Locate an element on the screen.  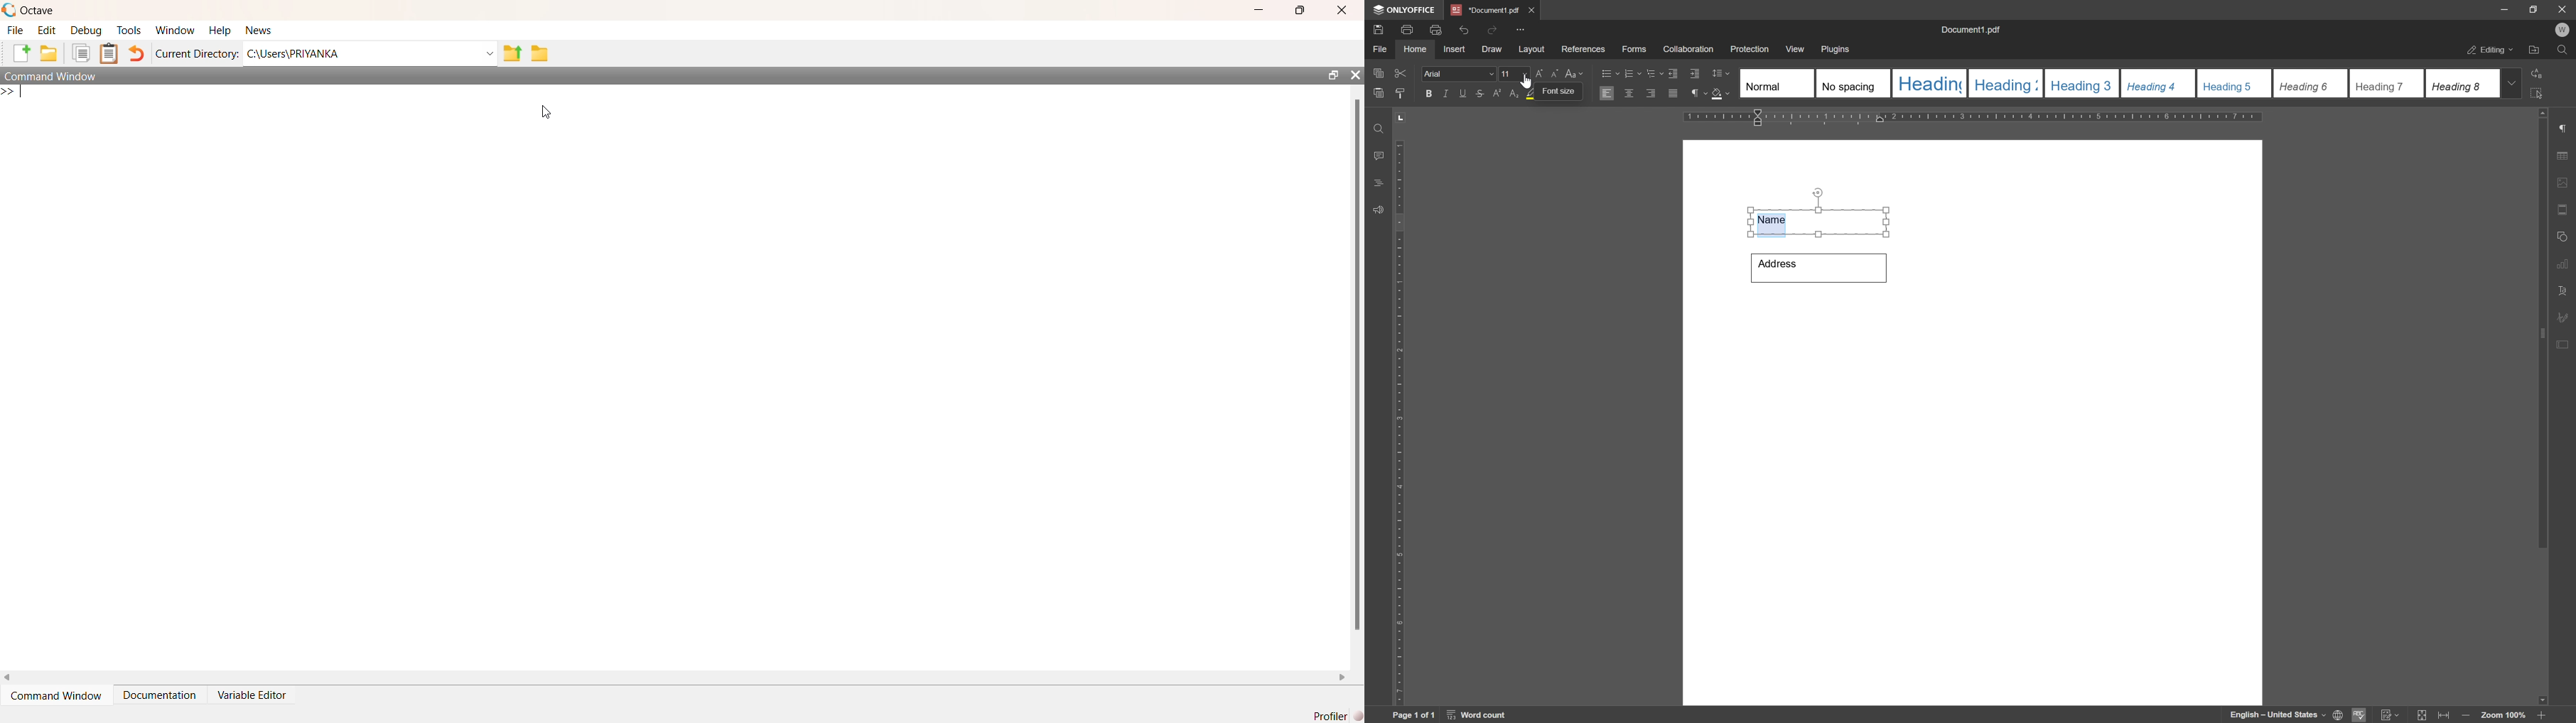
comments is located at coordinates (1376, 156).